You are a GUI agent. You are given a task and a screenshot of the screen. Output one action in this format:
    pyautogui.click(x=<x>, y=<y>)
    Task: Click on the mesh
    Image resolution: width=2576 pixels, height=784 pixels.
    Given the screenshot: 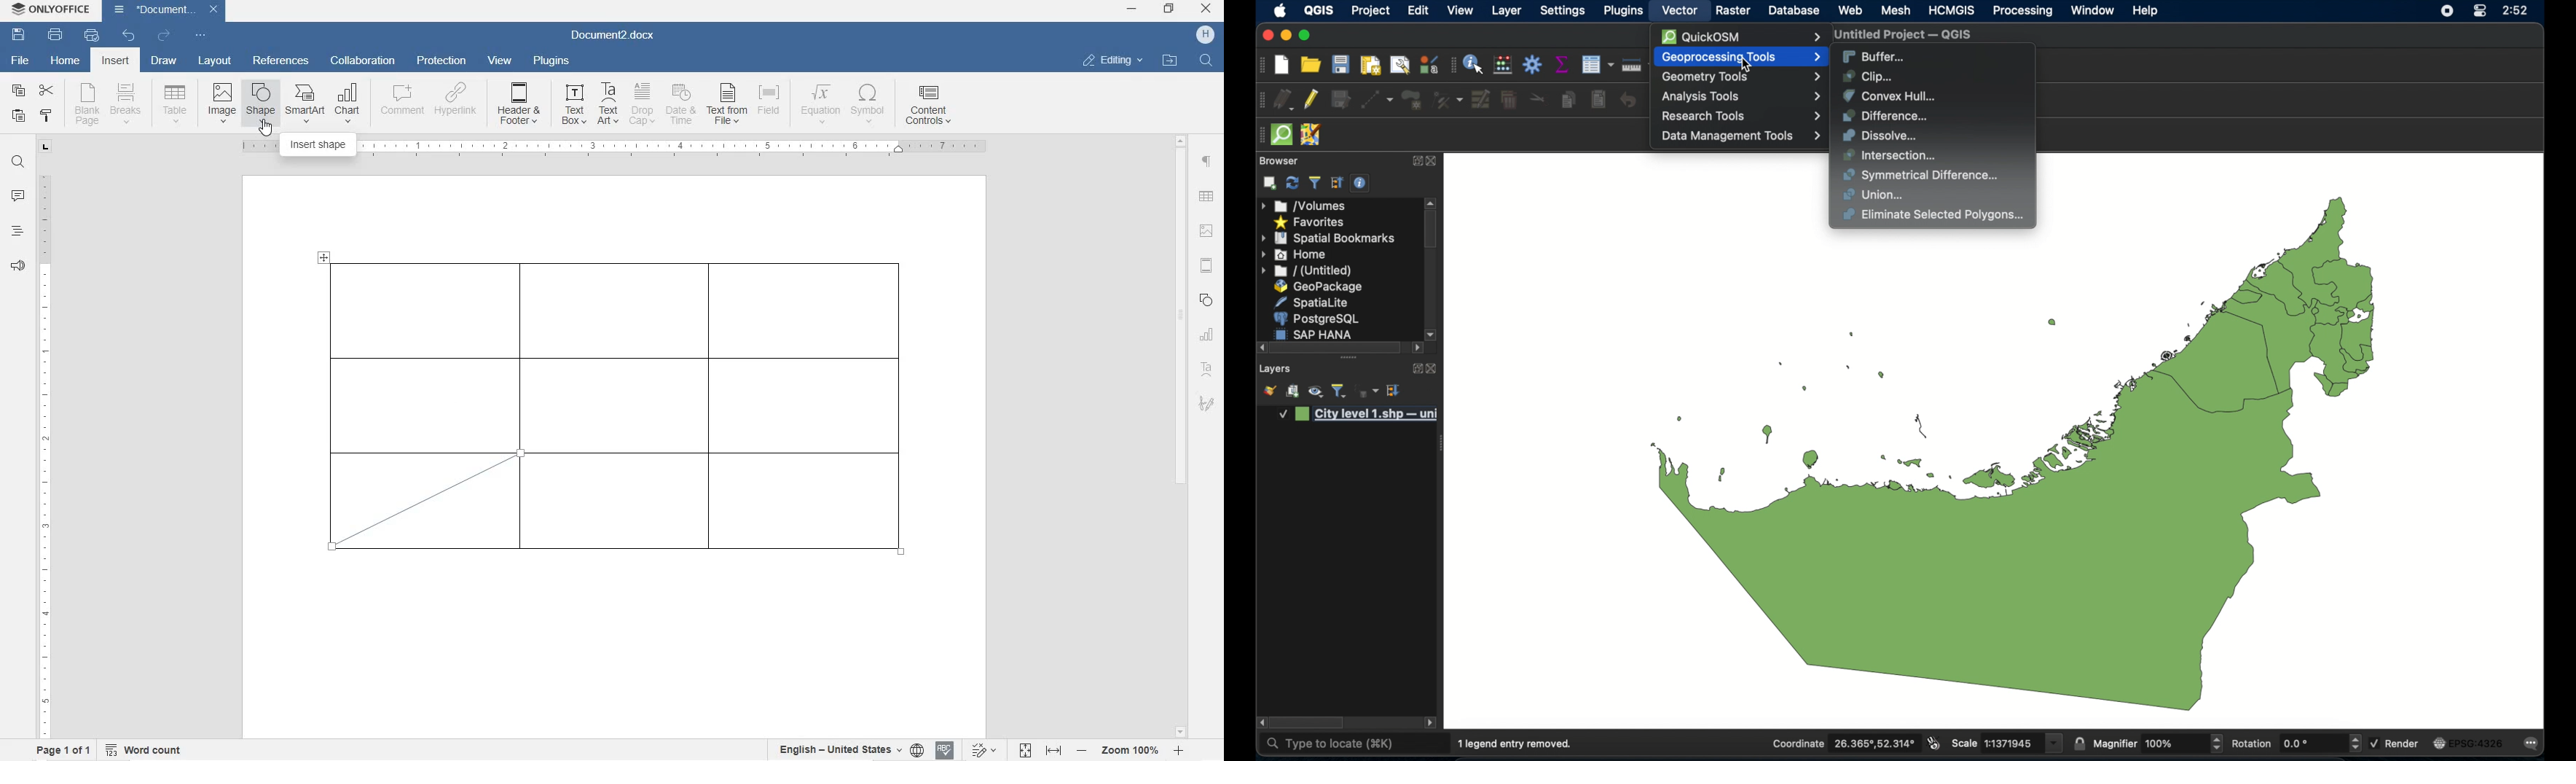 What is the action you would take?
    pyautogui.click(x=1896, y=11)
    